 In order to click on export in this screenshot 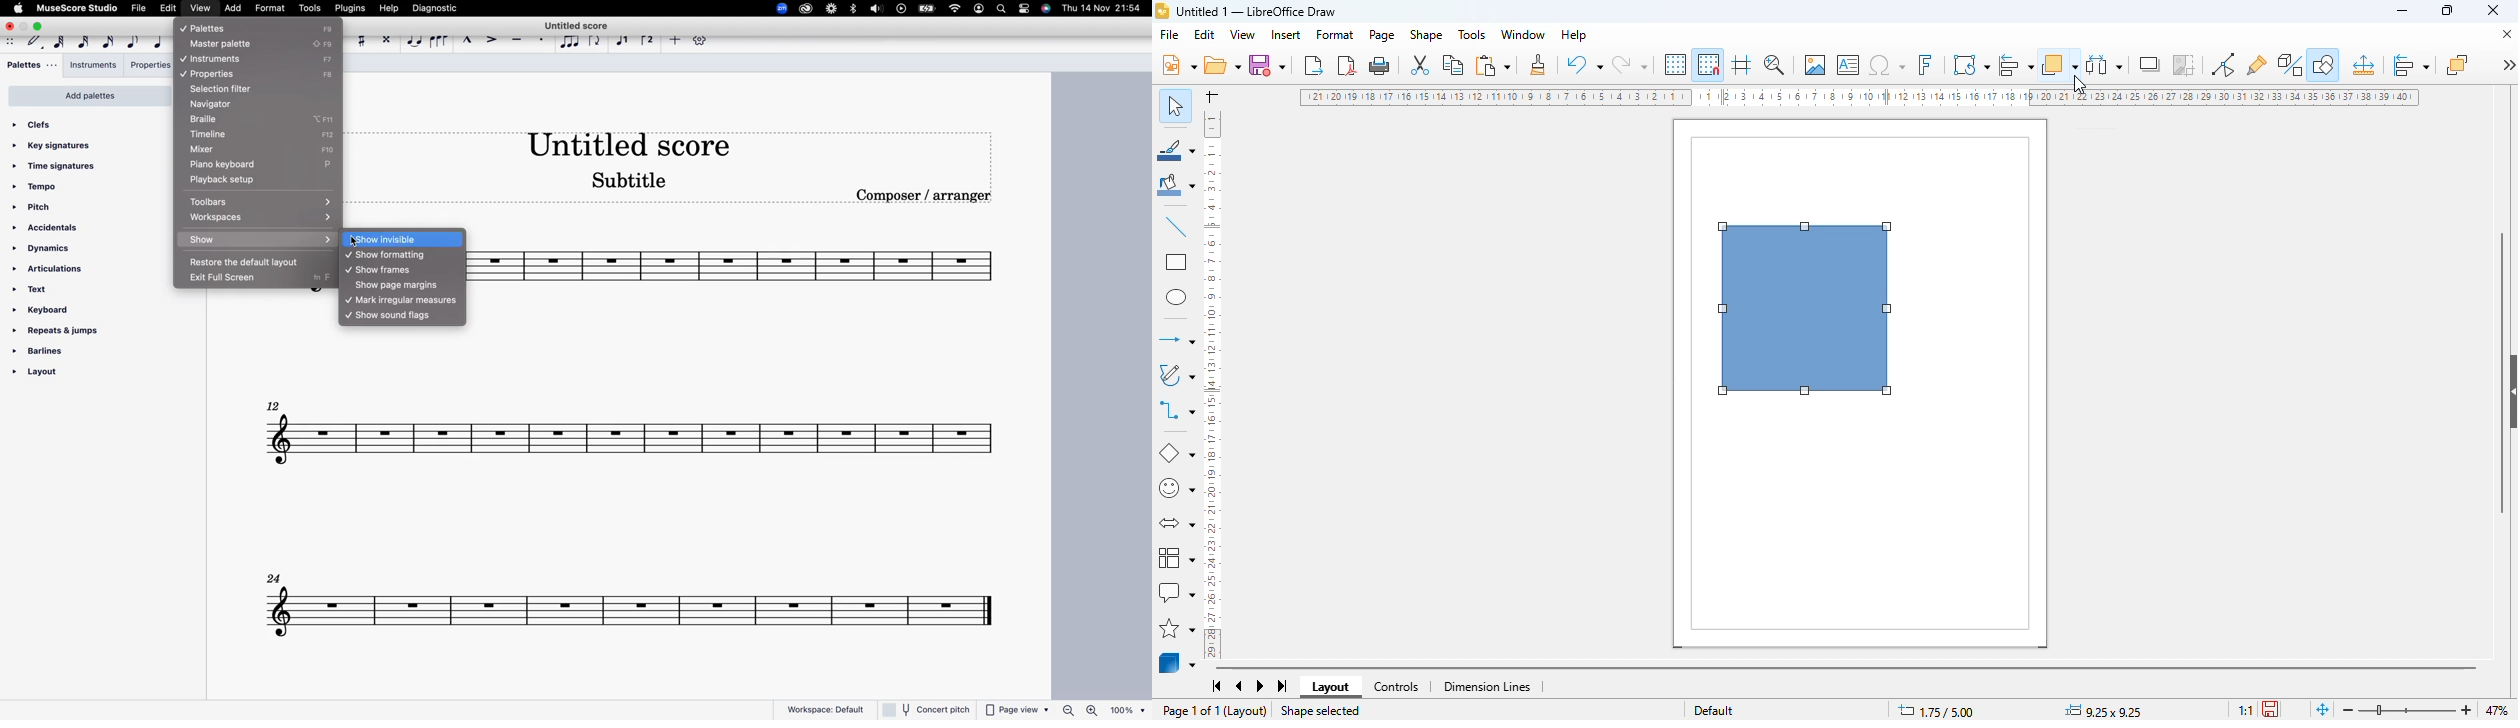, I will do `click(1314, 64)`.